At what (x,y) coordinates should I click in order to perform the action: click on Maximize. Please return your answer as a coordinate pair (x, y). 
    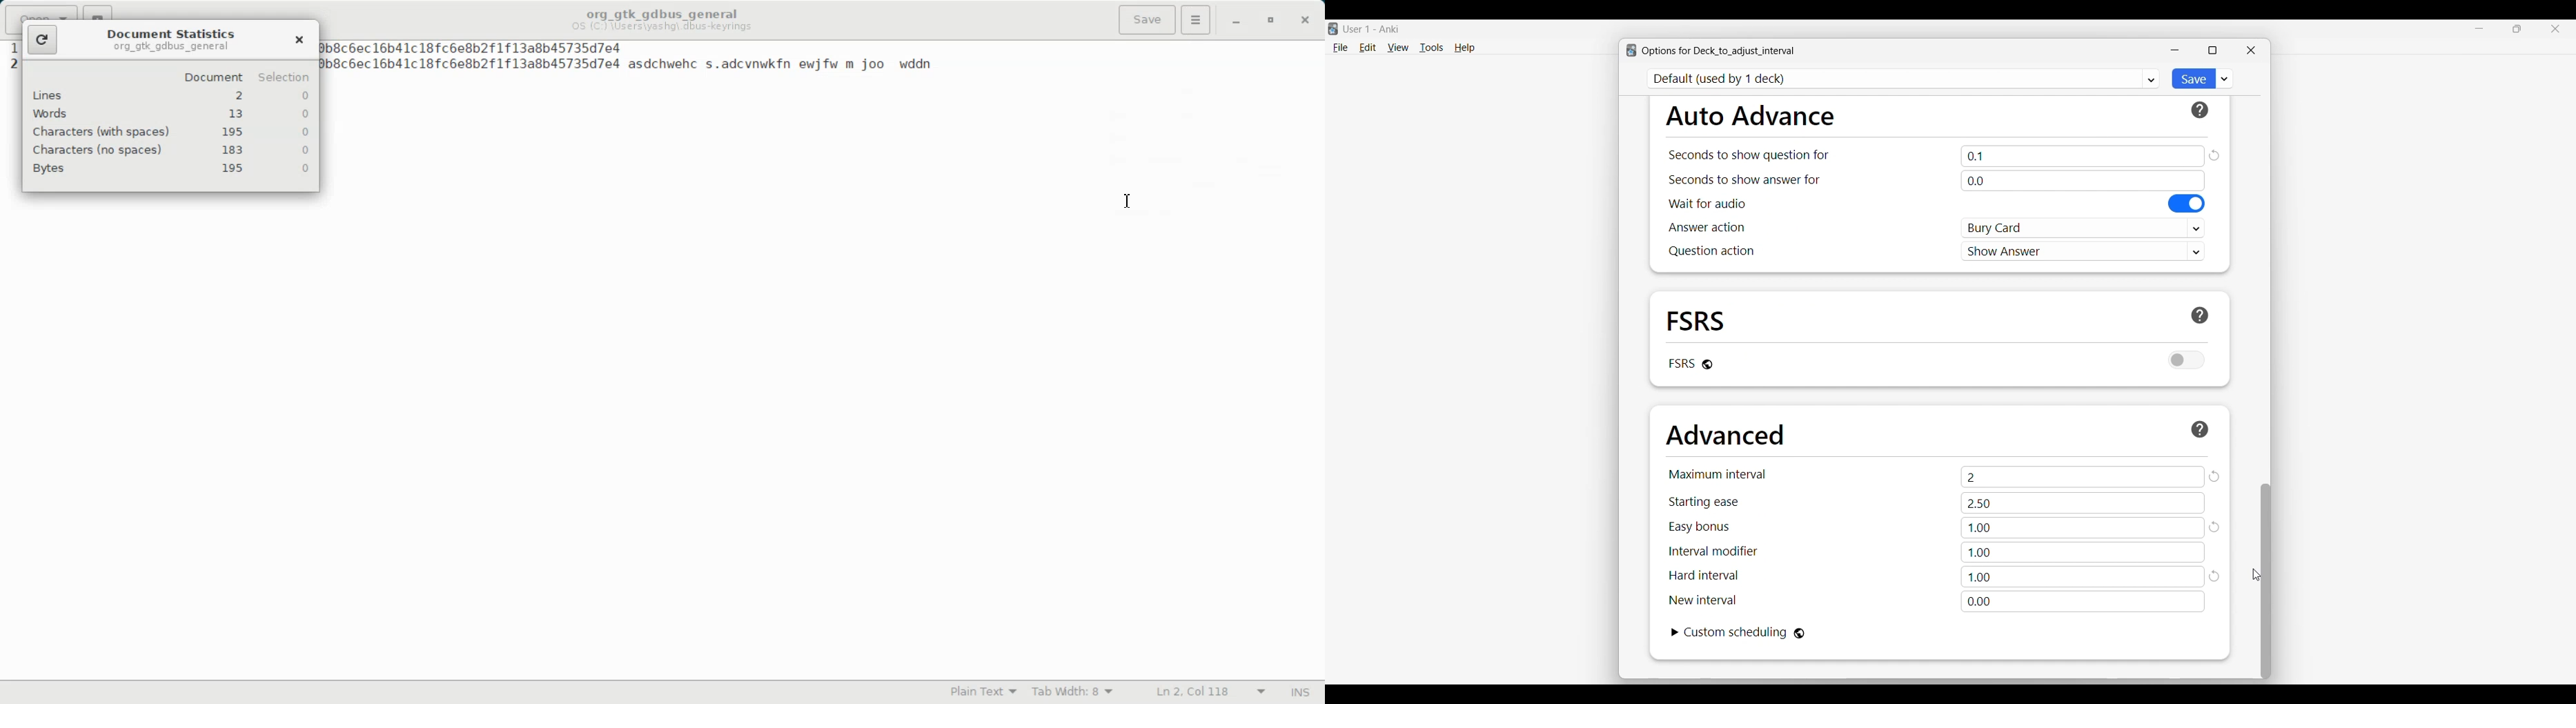
    Looking at the image, I should click on (1271, 21).